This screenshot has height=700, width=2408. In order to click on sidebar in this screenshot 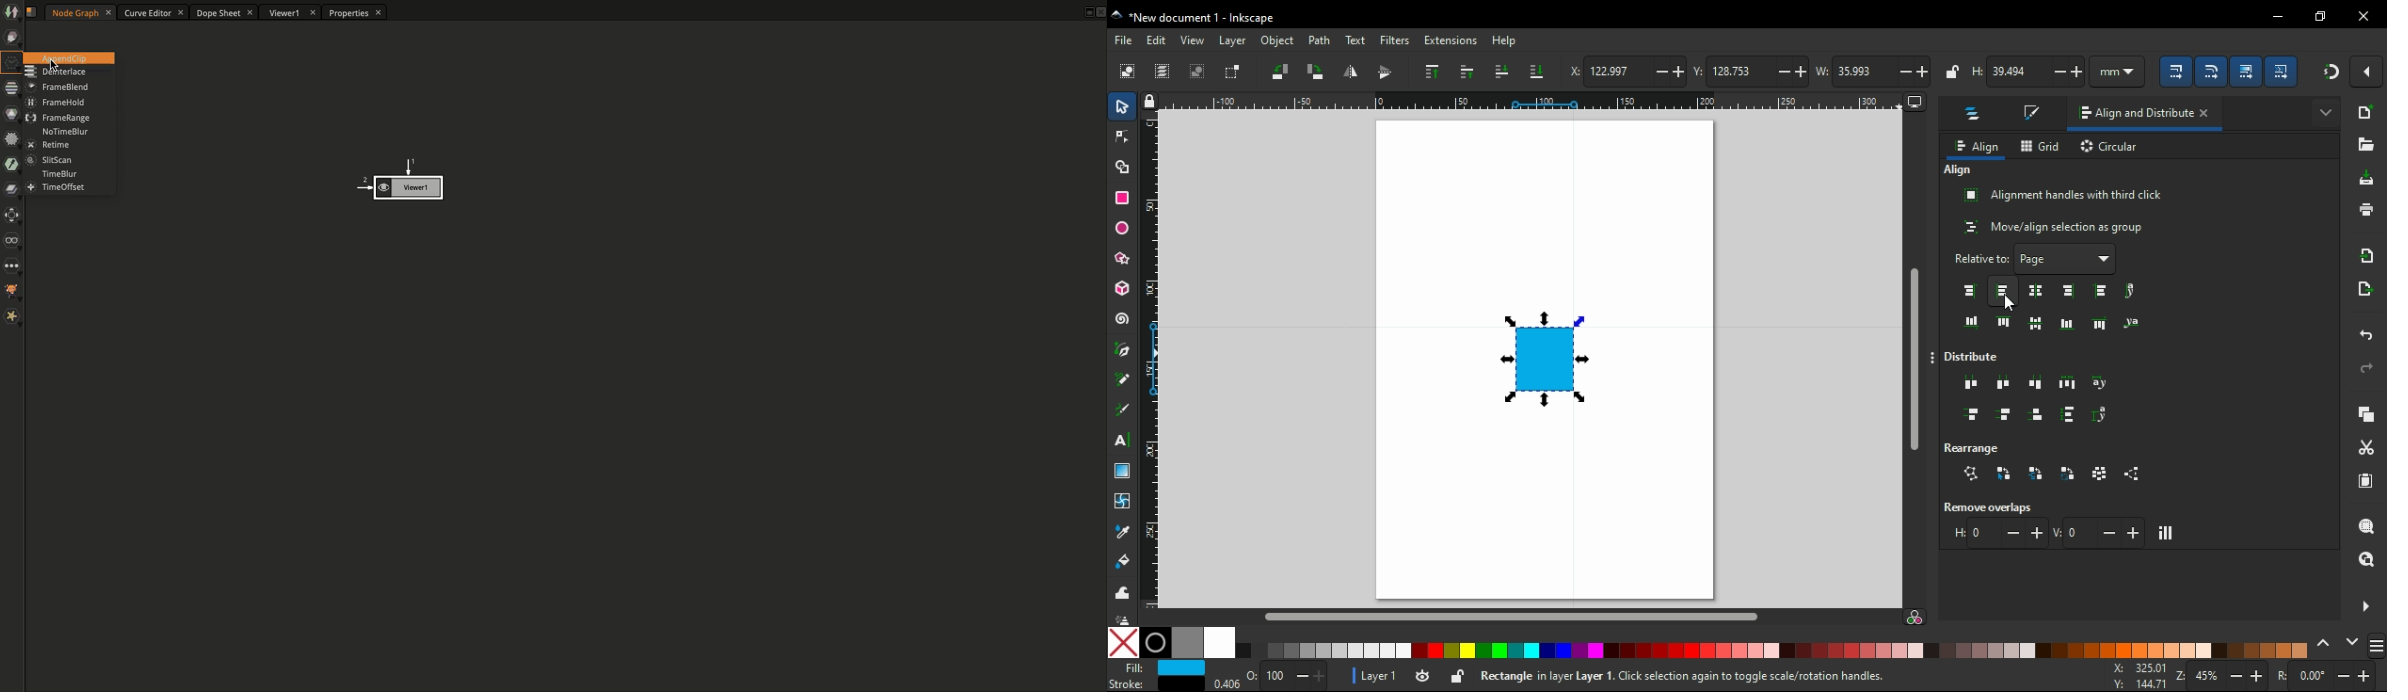, I will do `click(2374, 643)`.